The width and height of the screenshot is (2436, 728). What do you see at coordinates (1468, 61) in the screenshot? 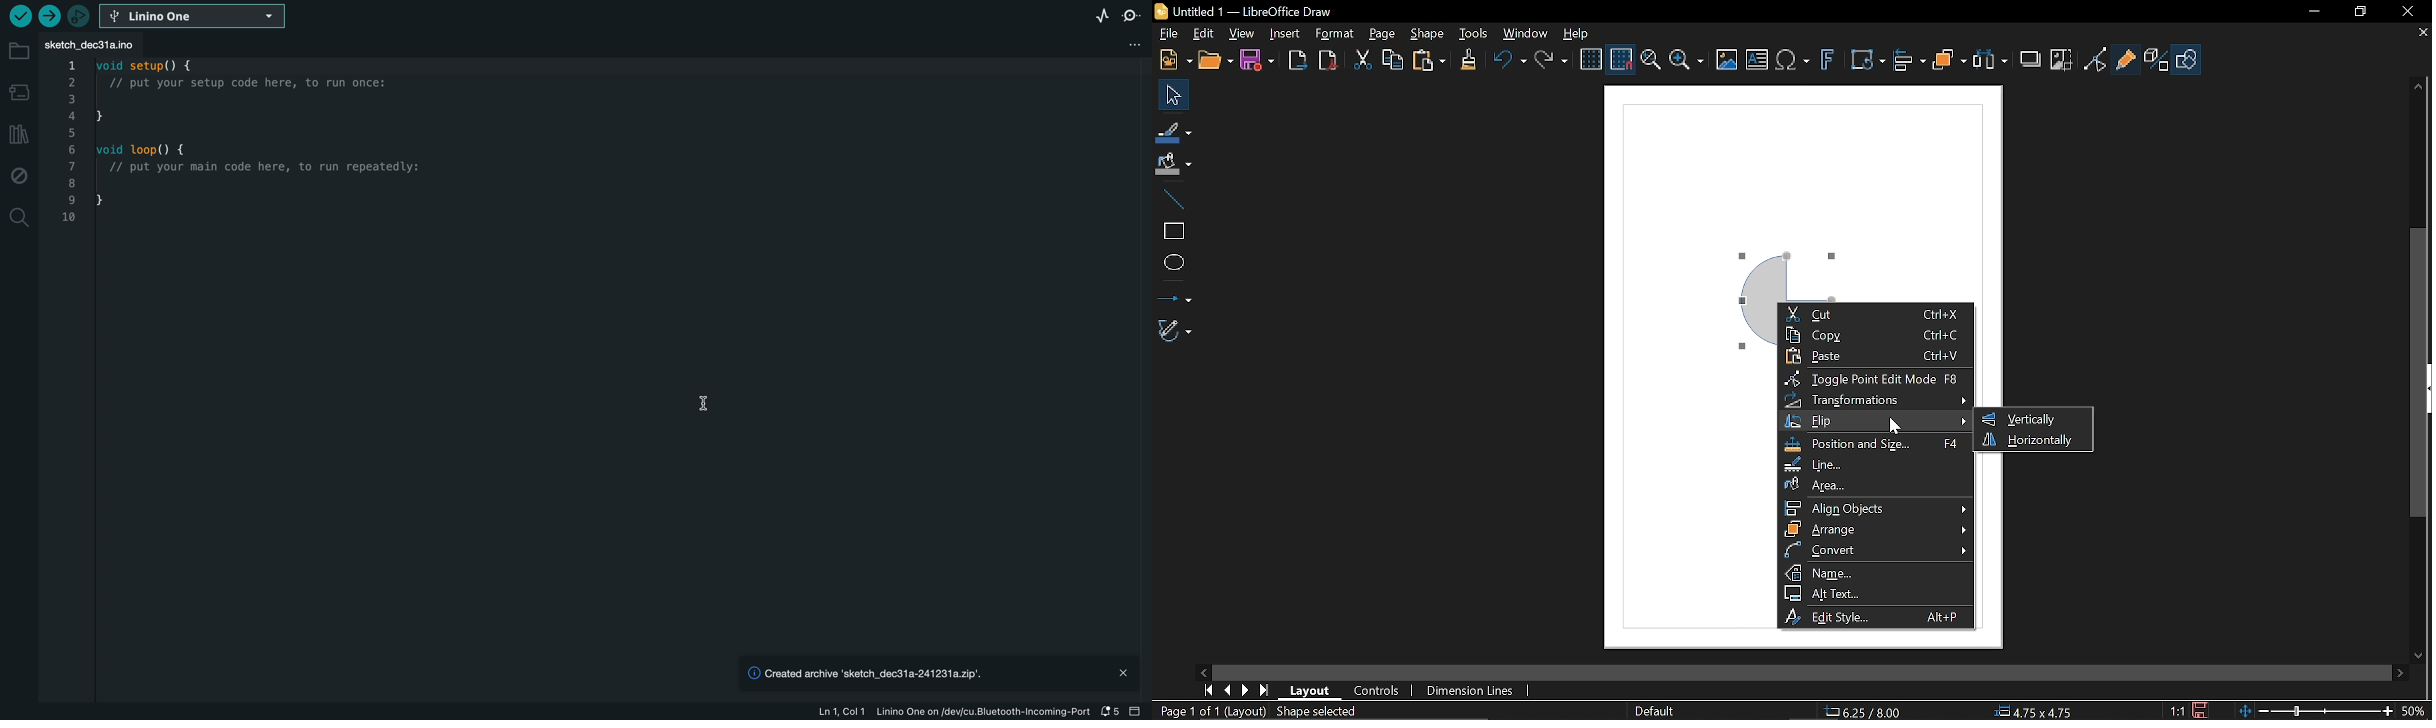
I see `Clone` at bounding box center [1468, 61].